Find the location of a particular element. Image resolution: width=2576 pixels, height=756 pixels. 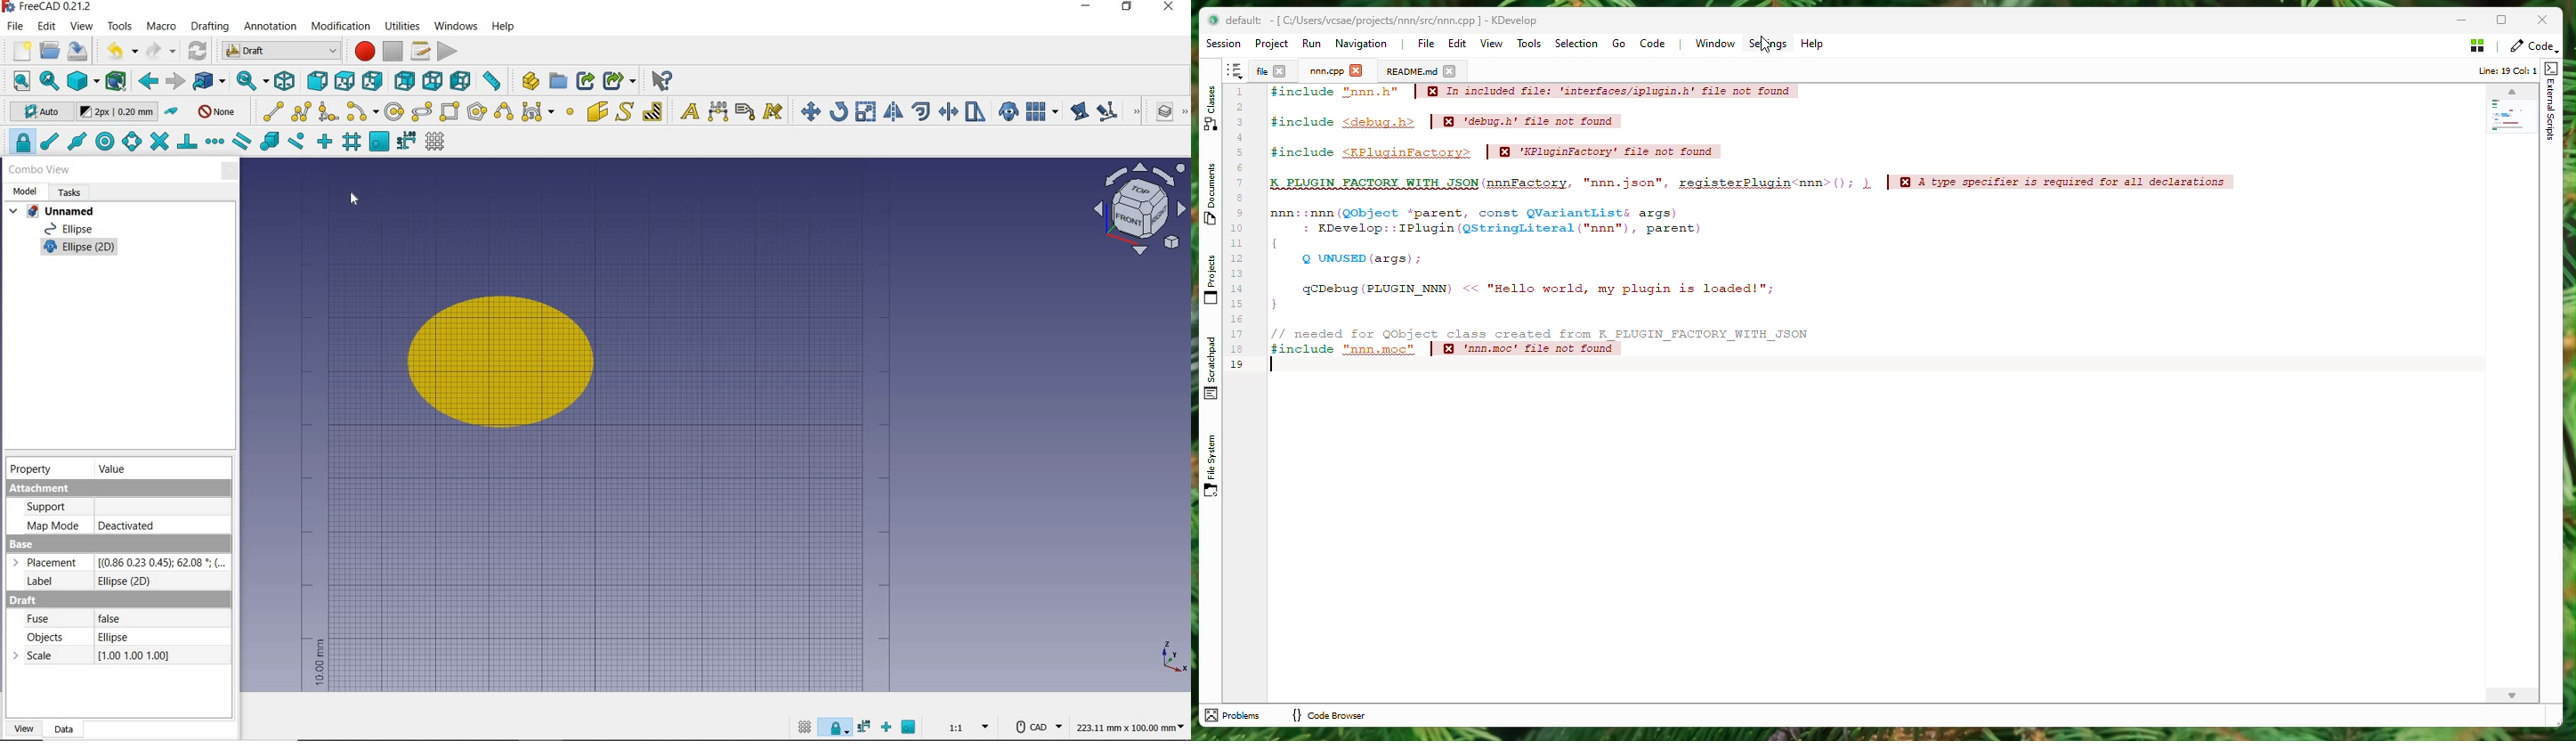

hatch is located at coordinates (653, 111).